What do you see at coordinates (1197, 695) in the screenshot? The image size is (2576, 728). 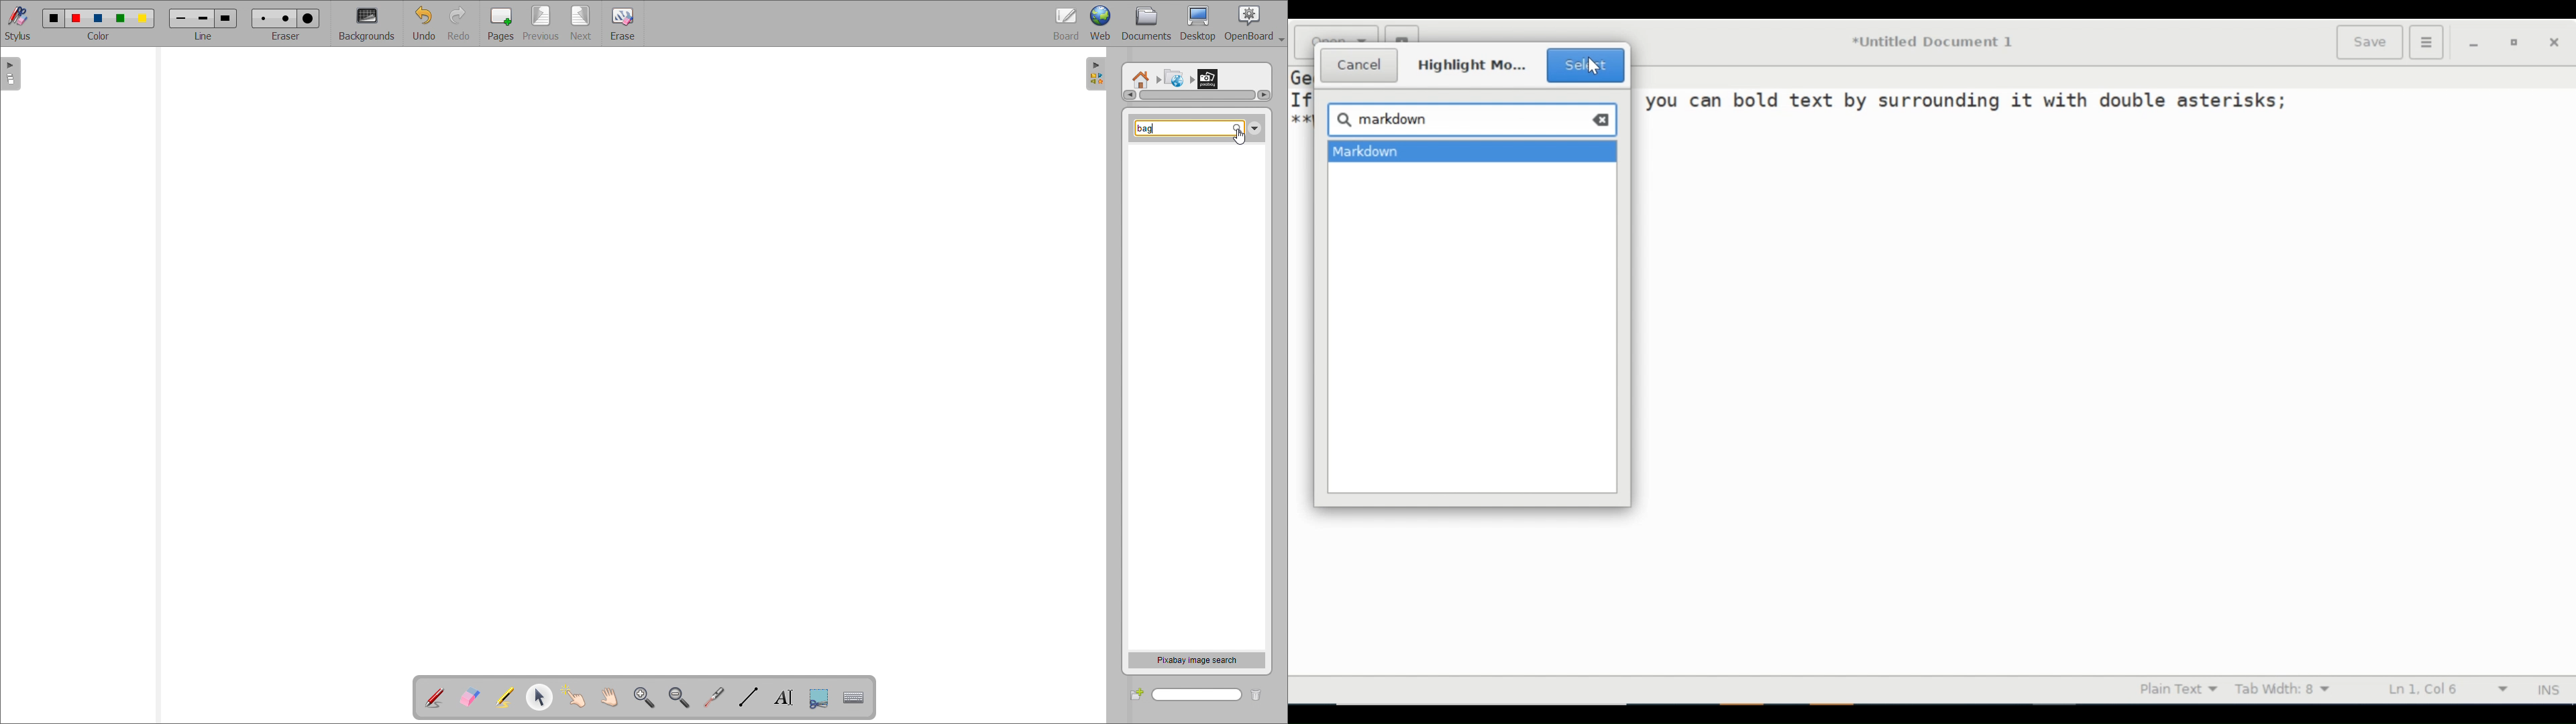 I see `search` at bounding box center [1197, 695].